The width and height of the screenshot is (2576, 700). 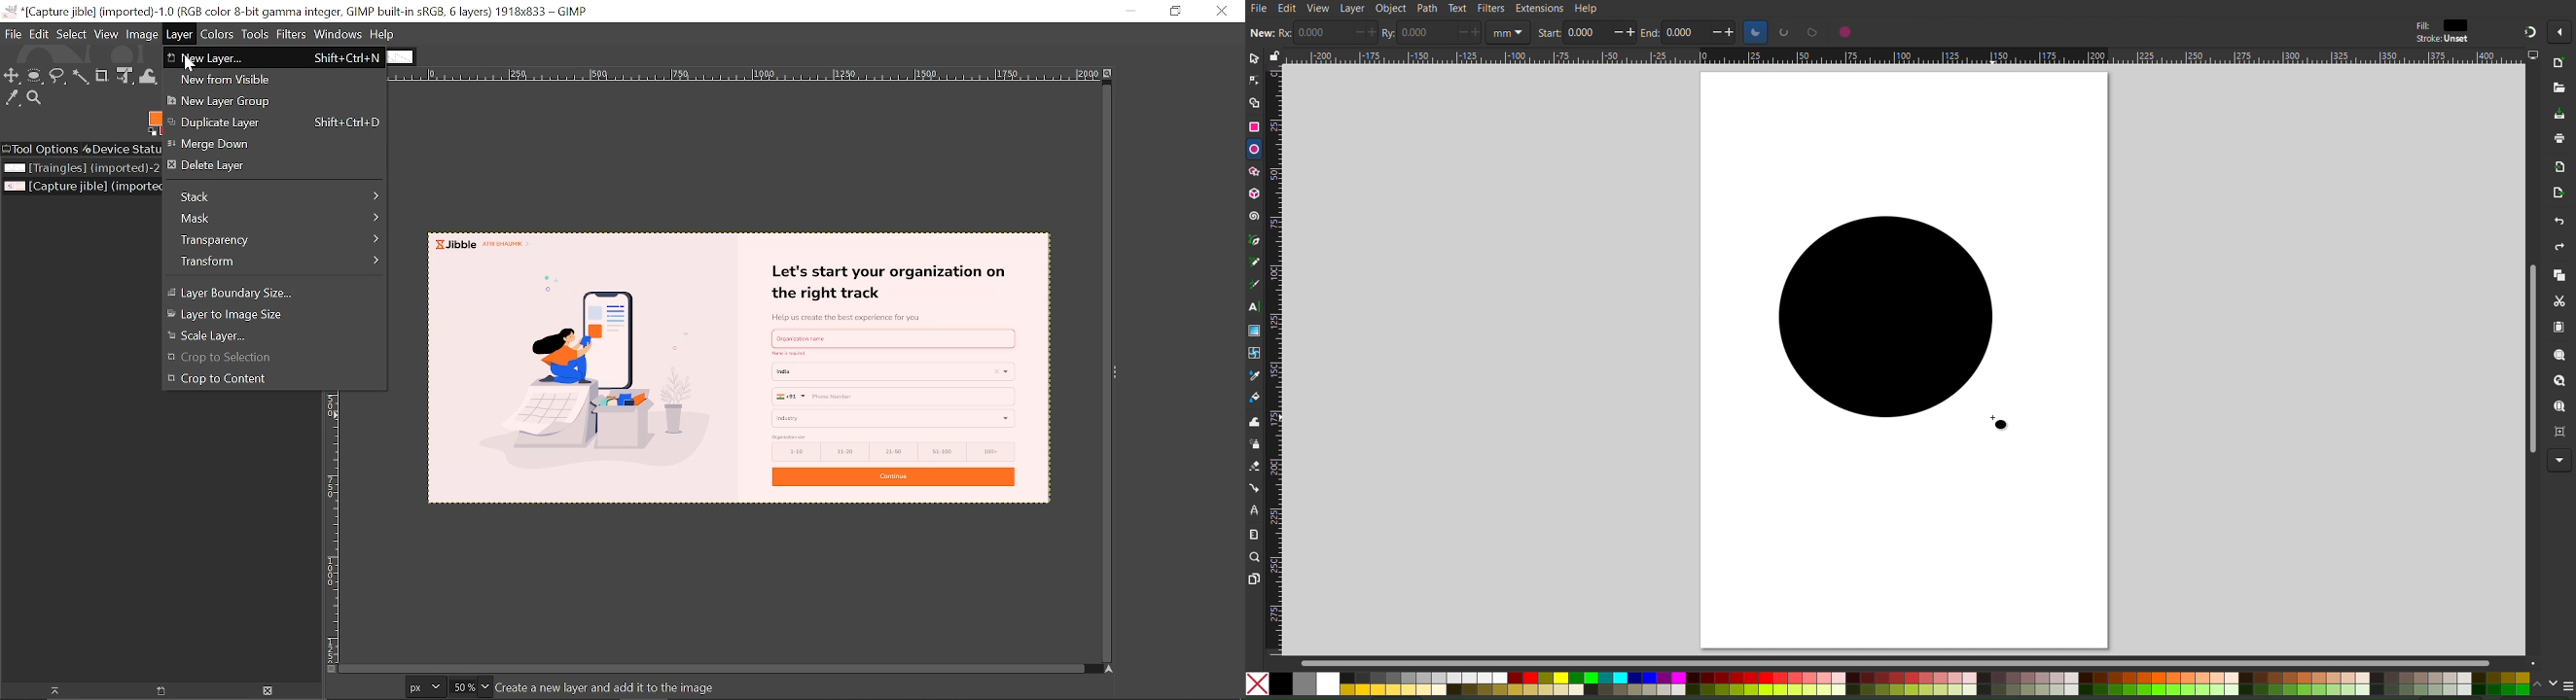 I want to click on Node Tool, so click(x=1254, y=82).